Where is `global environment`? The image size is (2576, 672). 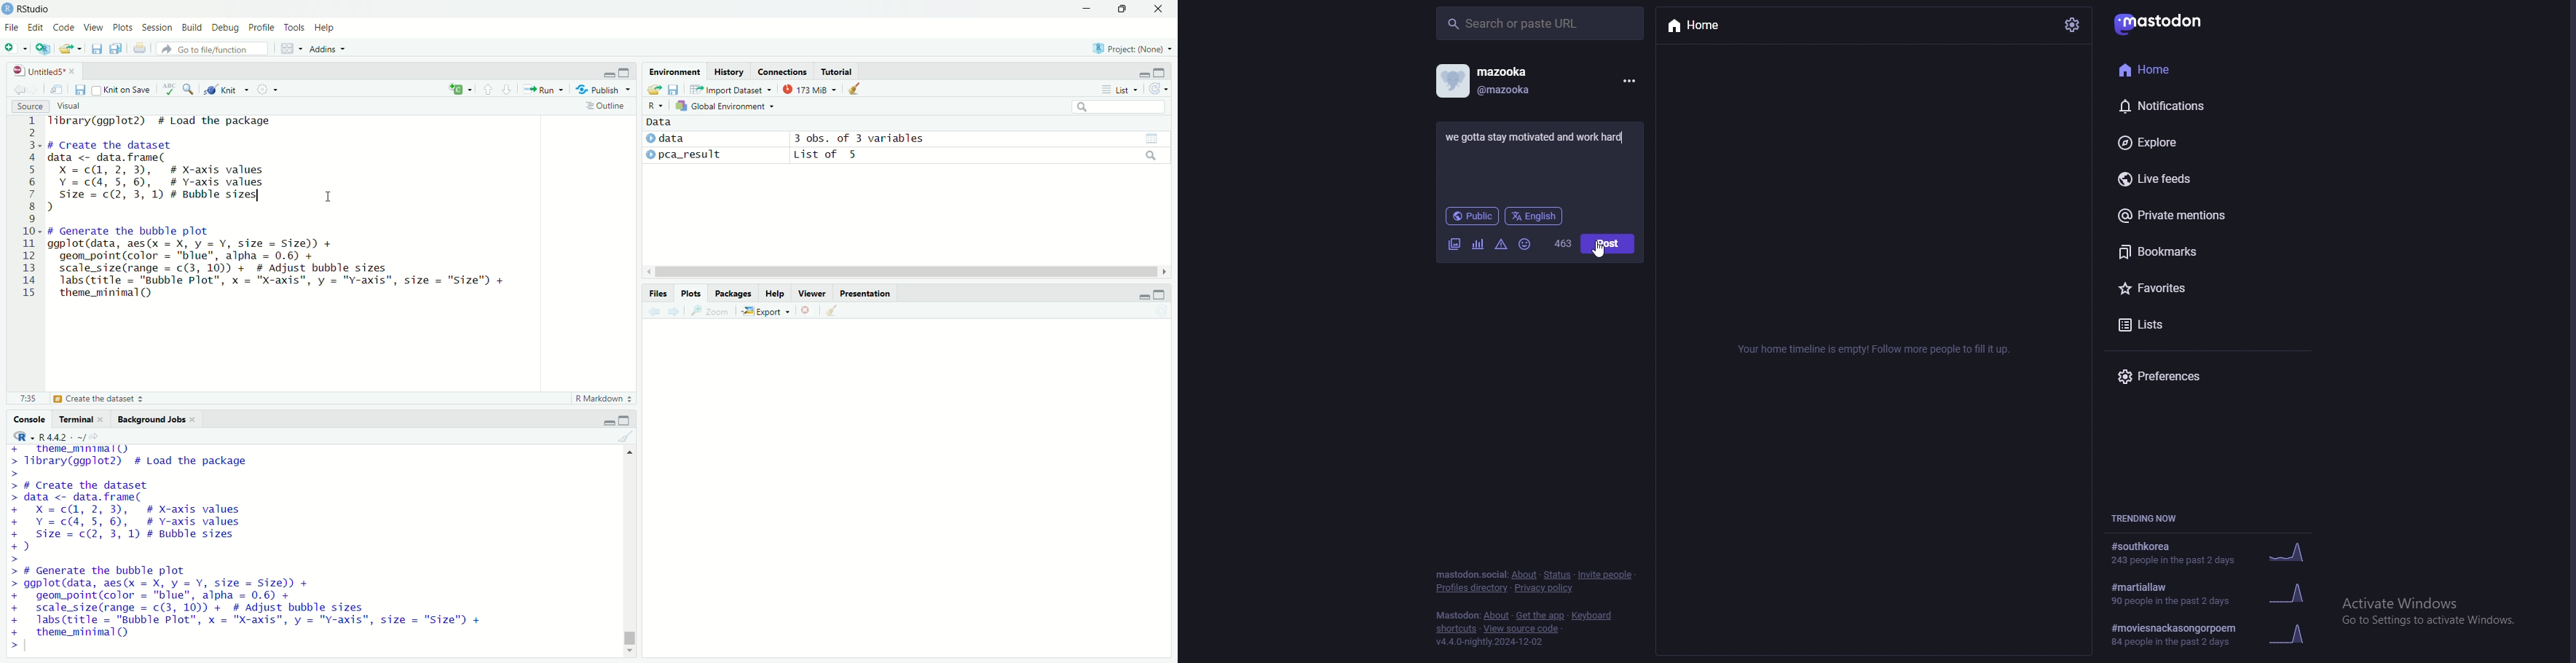
global environment is located at coordinates (727, 105).